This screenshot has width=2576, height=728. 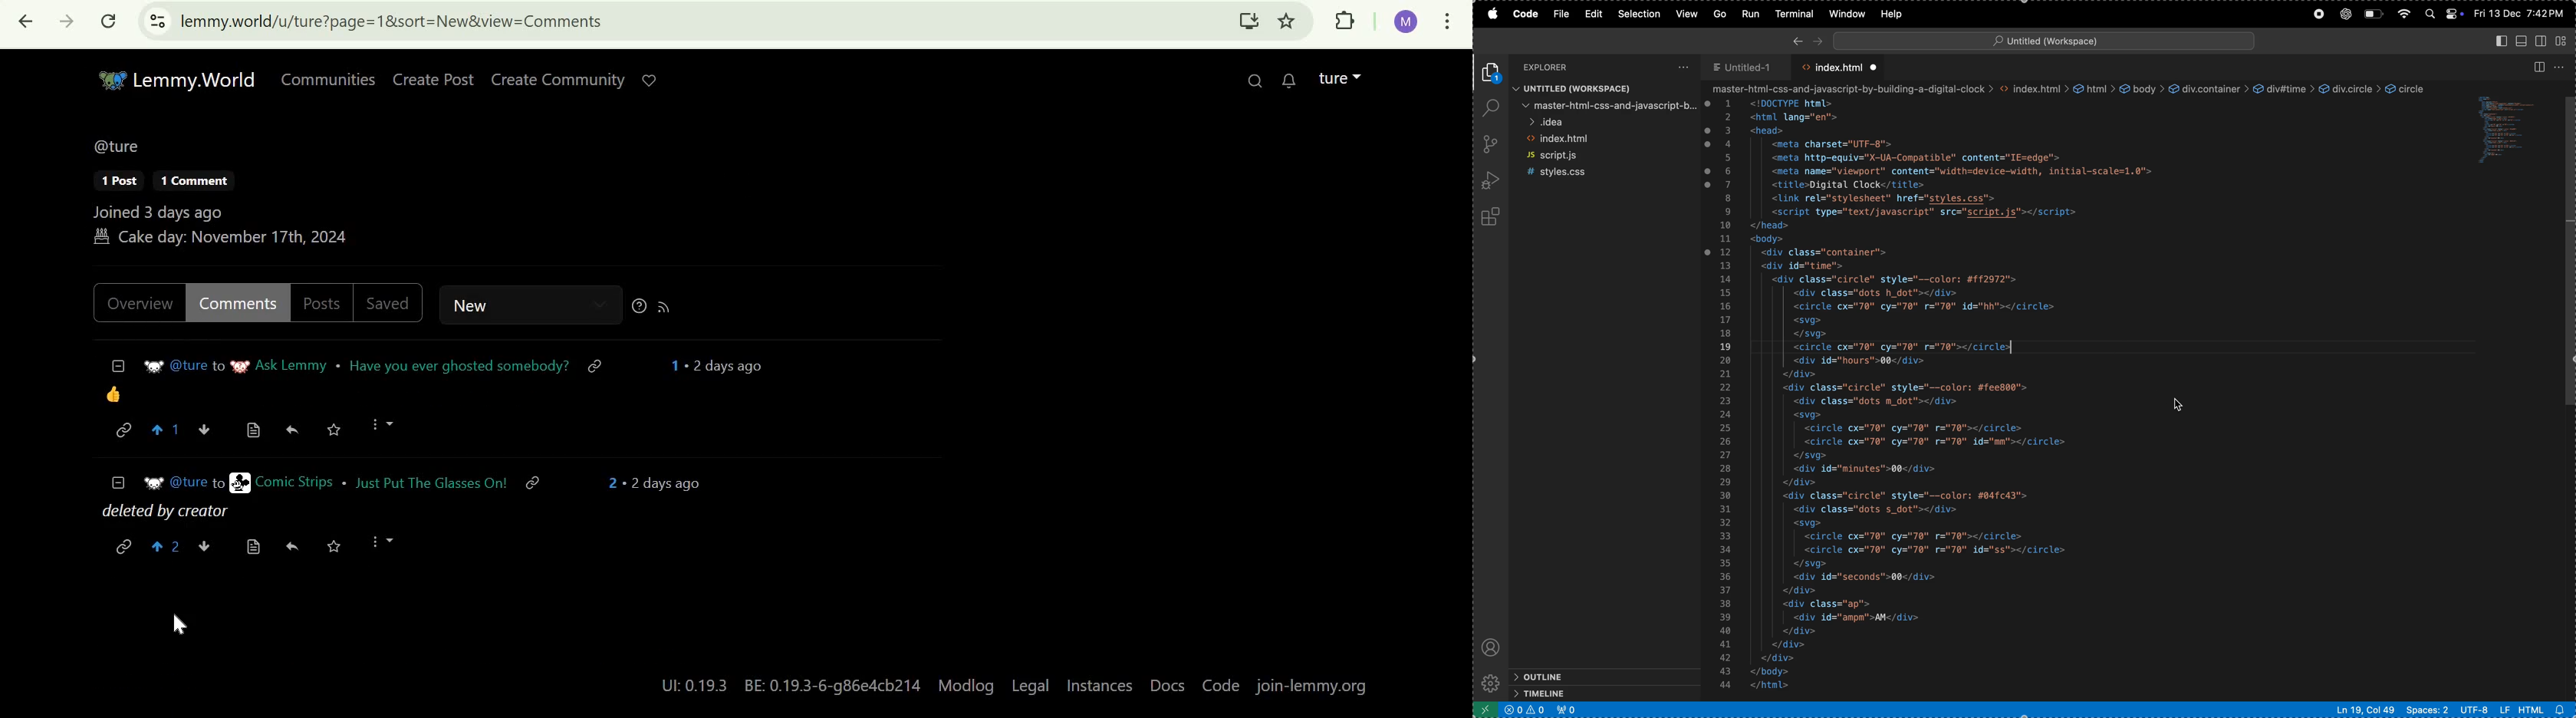 I want to click on untitled work scape, so click(x=2040, y=39).